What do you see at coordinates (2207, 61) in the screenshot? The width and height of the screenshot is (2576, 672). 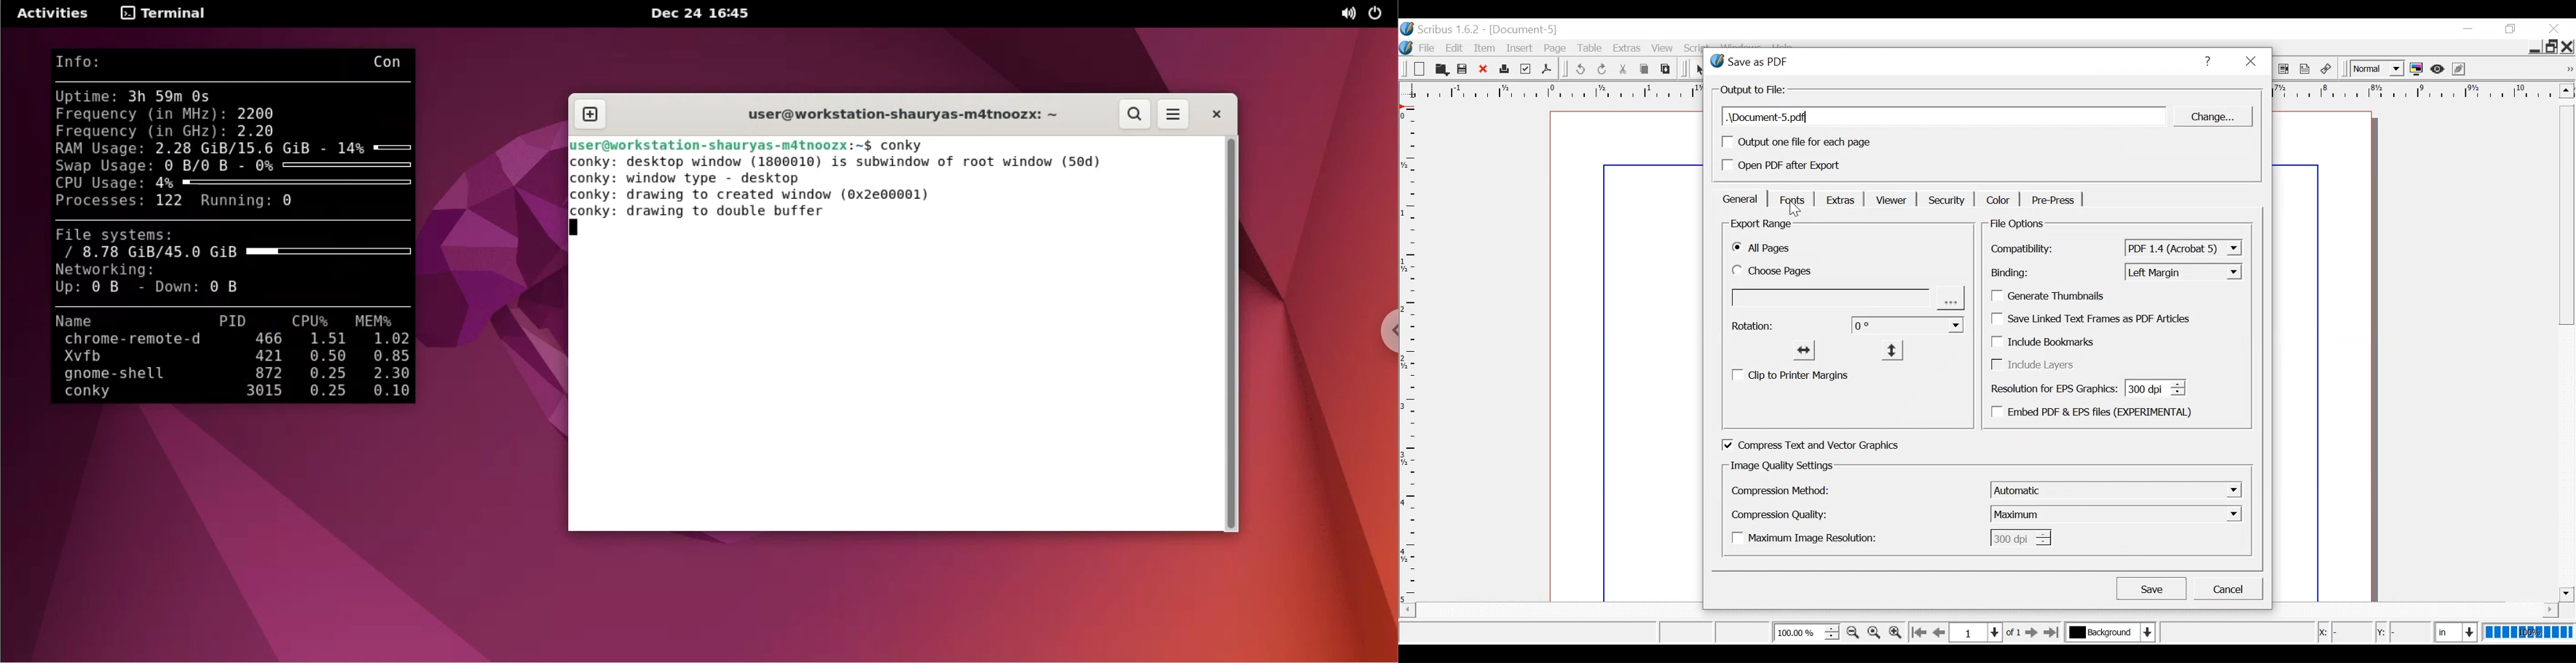 I see `Help` at bounding box center [2207, 61].